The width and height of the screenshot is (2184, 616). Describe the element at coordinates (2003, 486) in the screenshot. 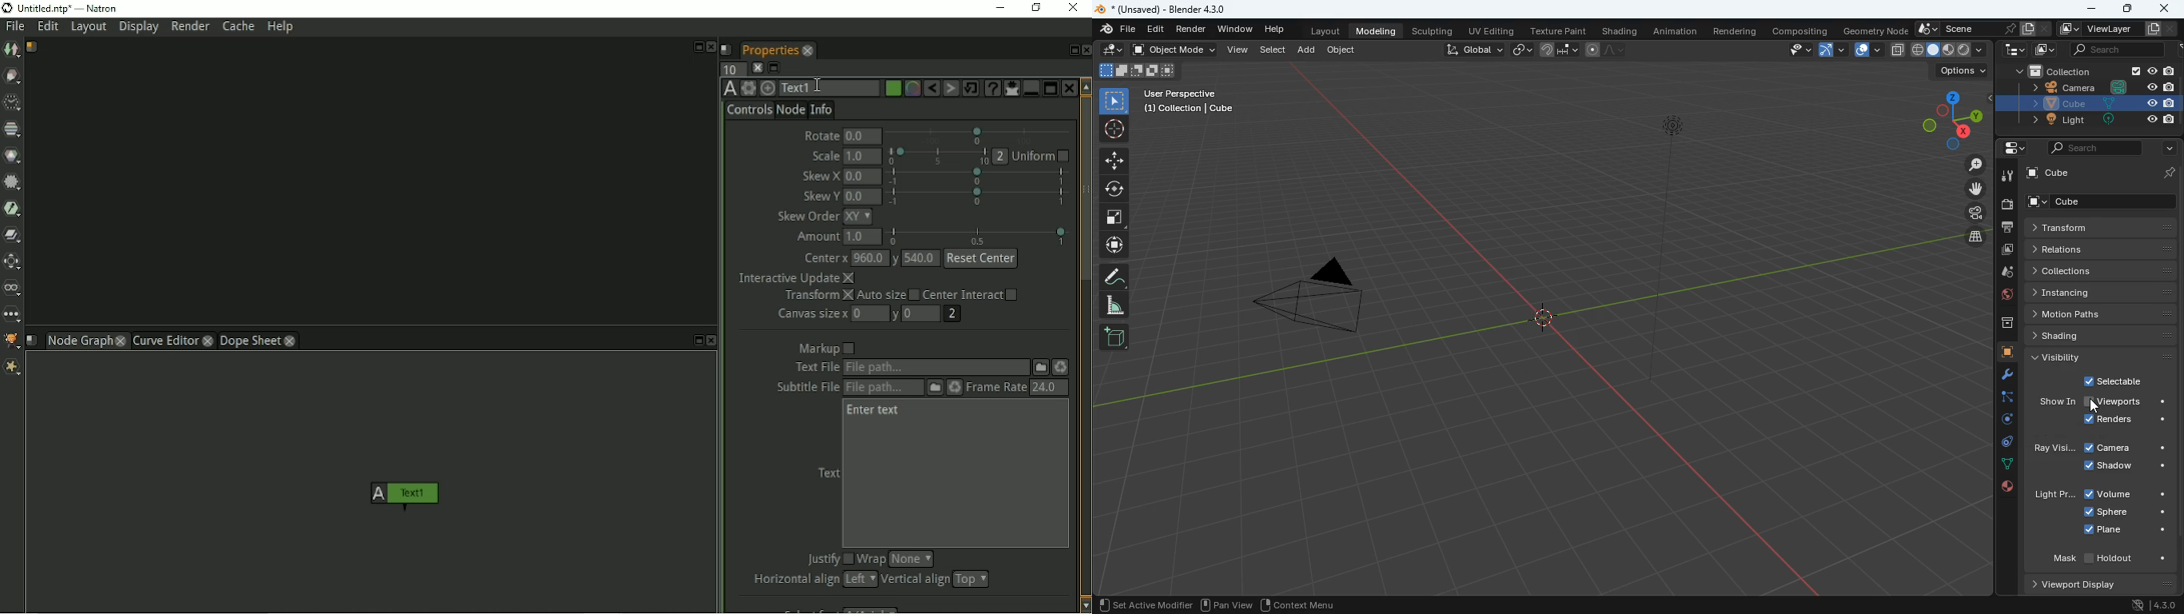

I see `public` at that location.